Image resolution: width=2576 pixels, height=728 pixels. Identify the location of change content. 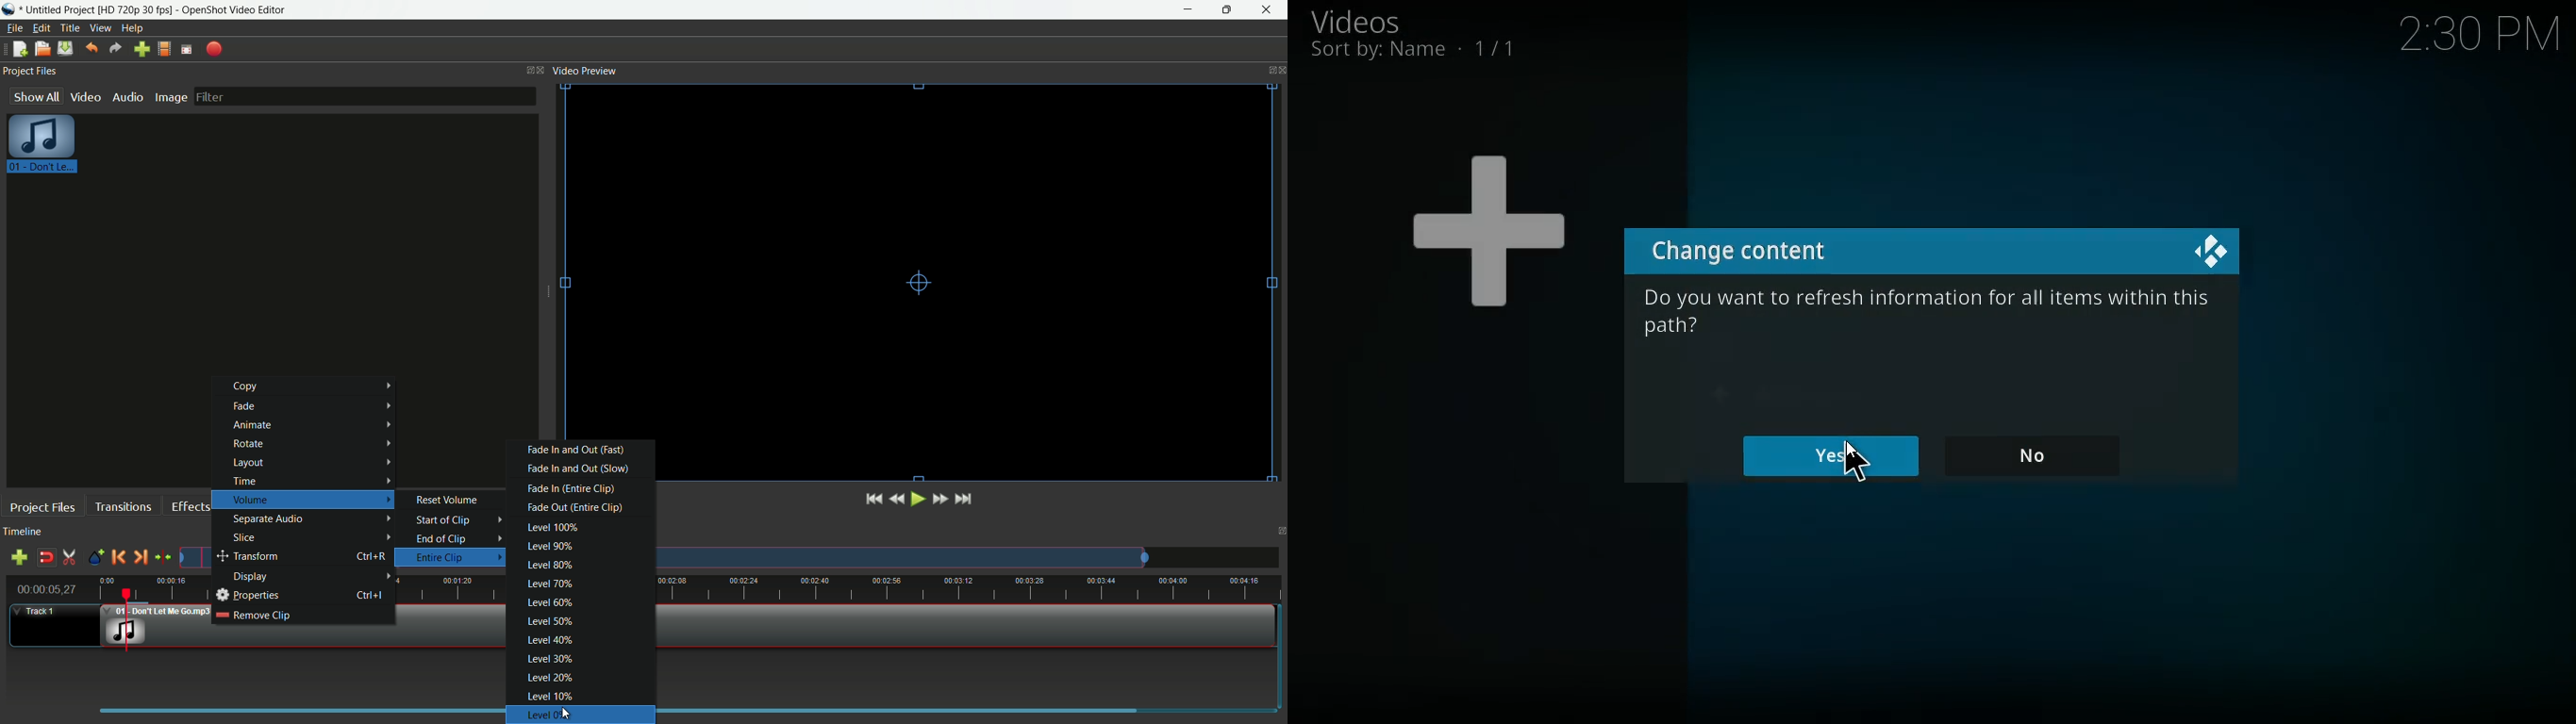
(1755, 254).